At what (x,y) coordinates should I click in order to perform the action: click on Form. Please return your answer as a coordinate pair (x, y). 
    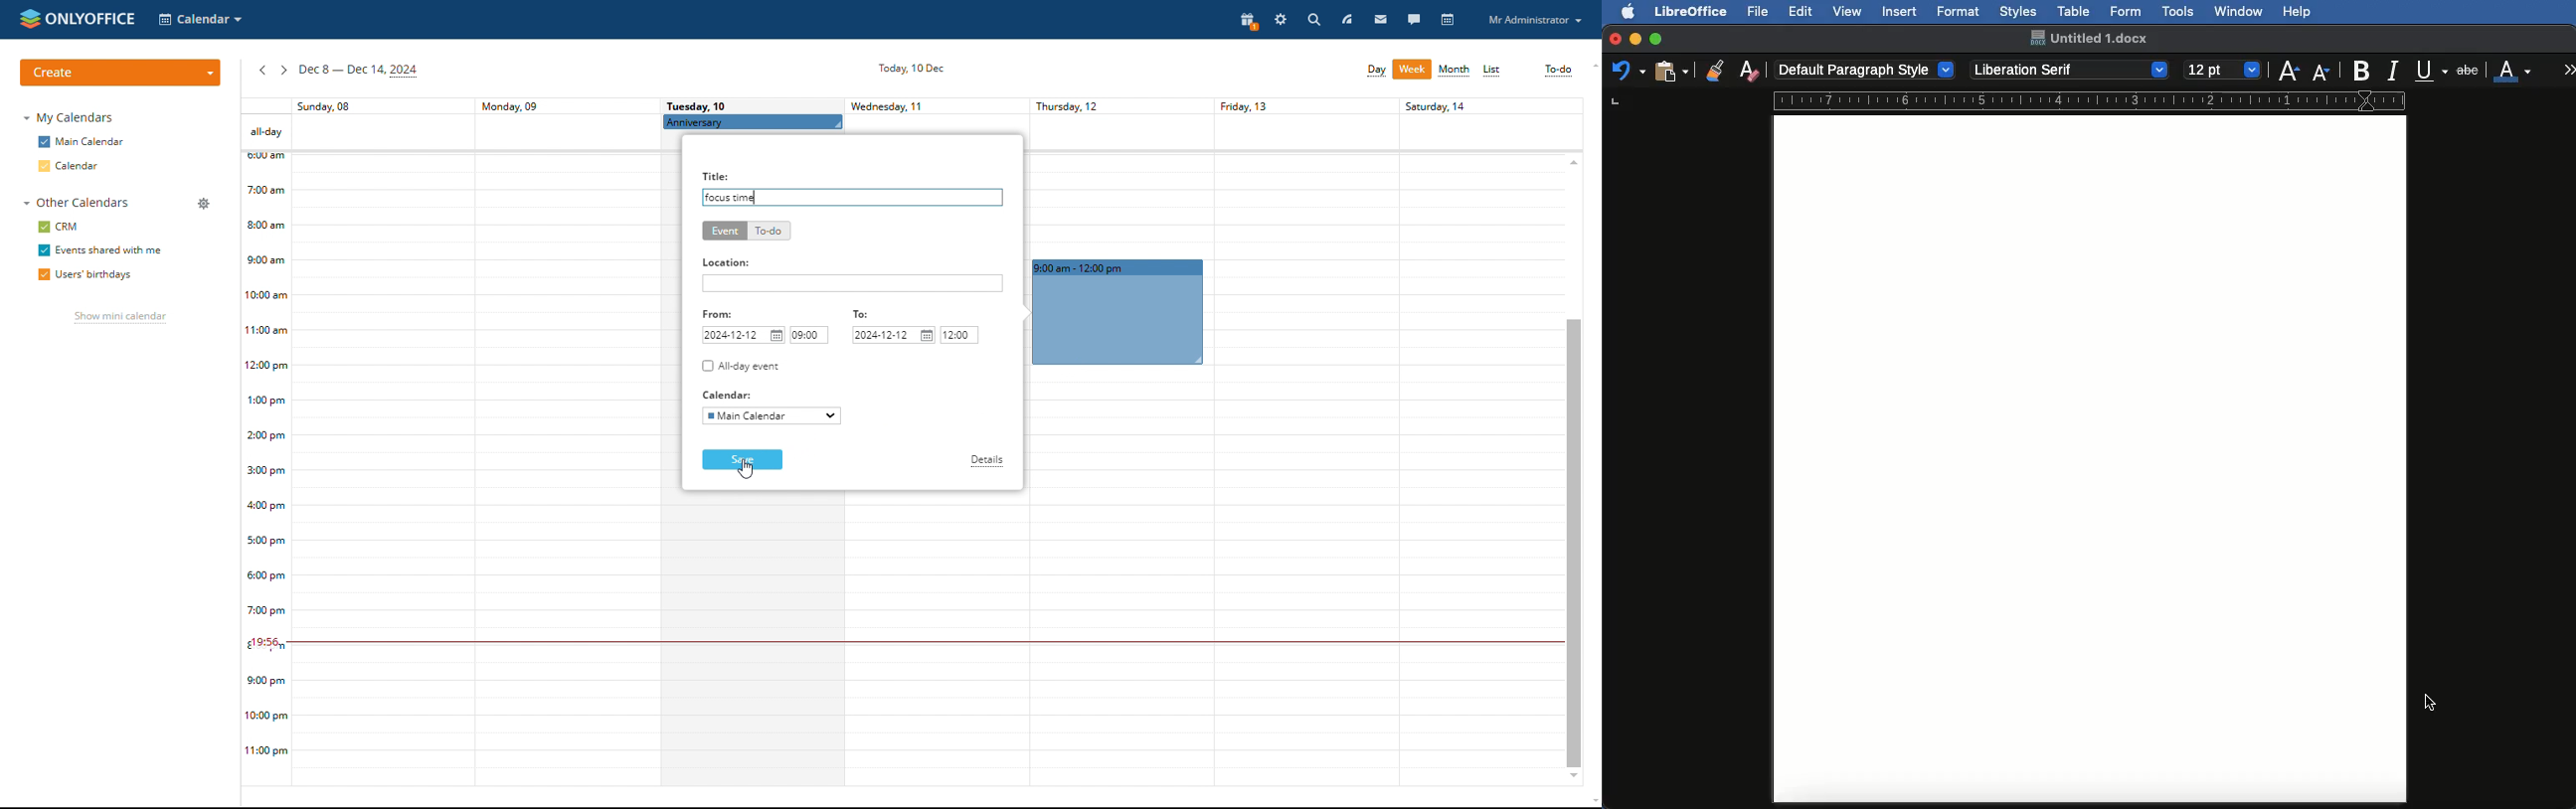
    Looking at the image, I should click on (2126, 12).